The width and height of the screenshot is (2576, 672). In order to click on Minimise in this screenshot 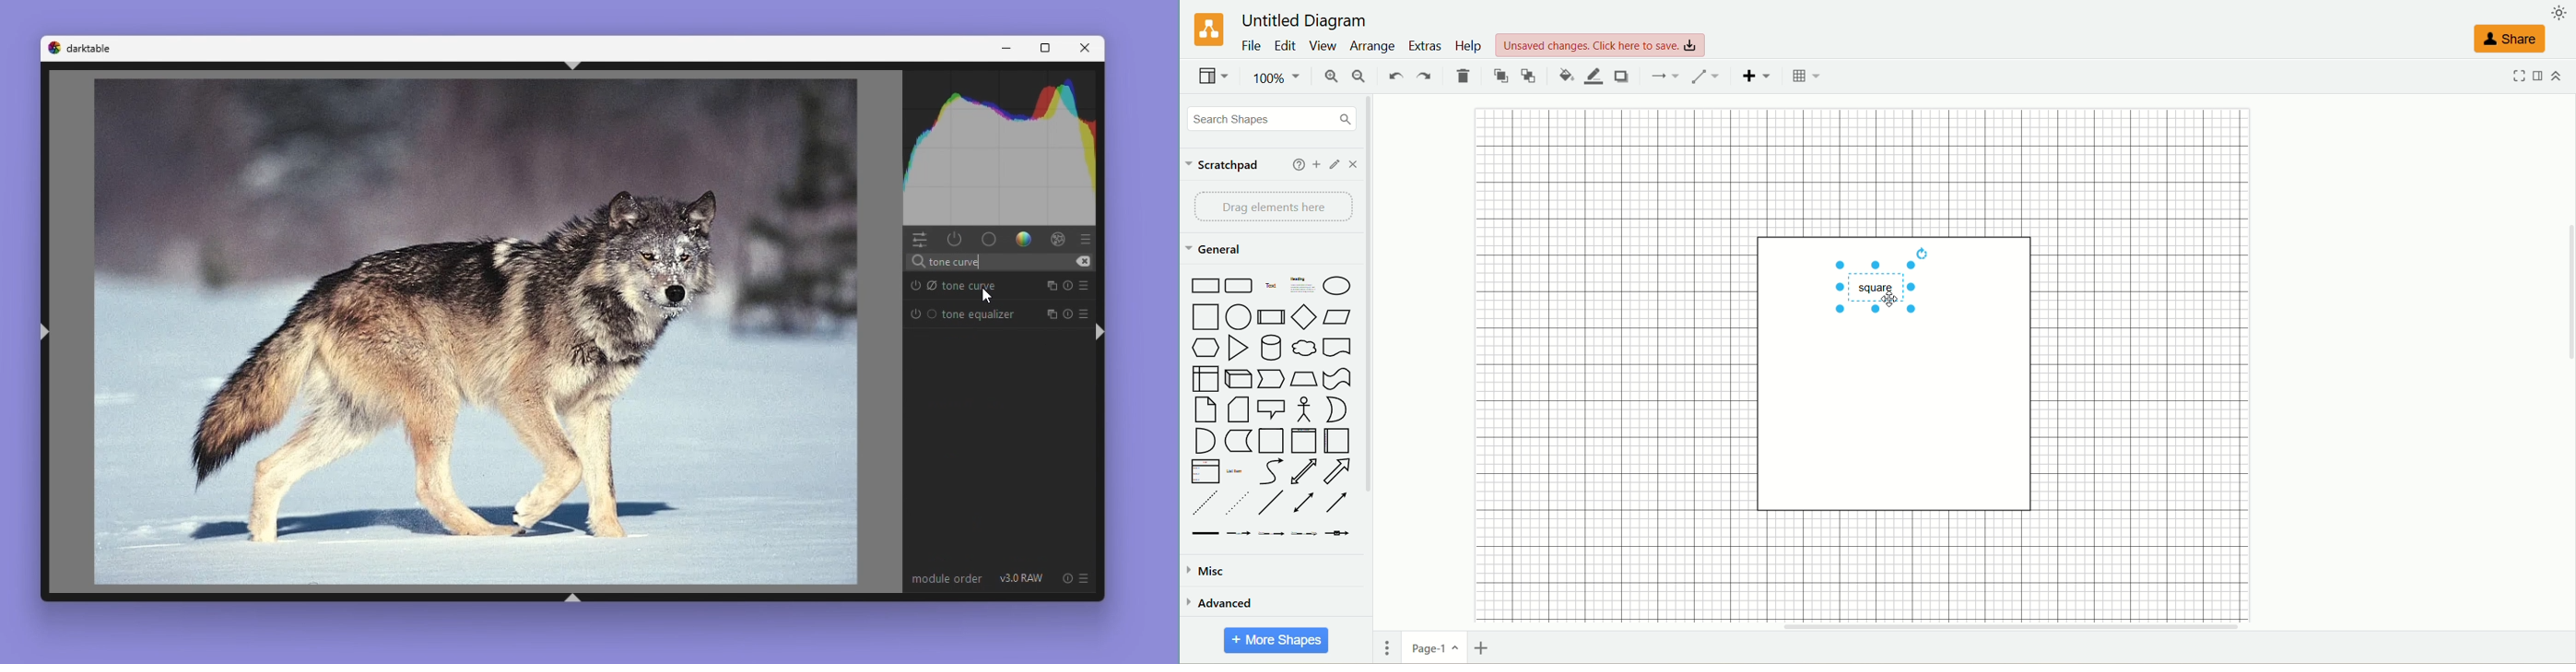, I will do `click(1006, 48)`.